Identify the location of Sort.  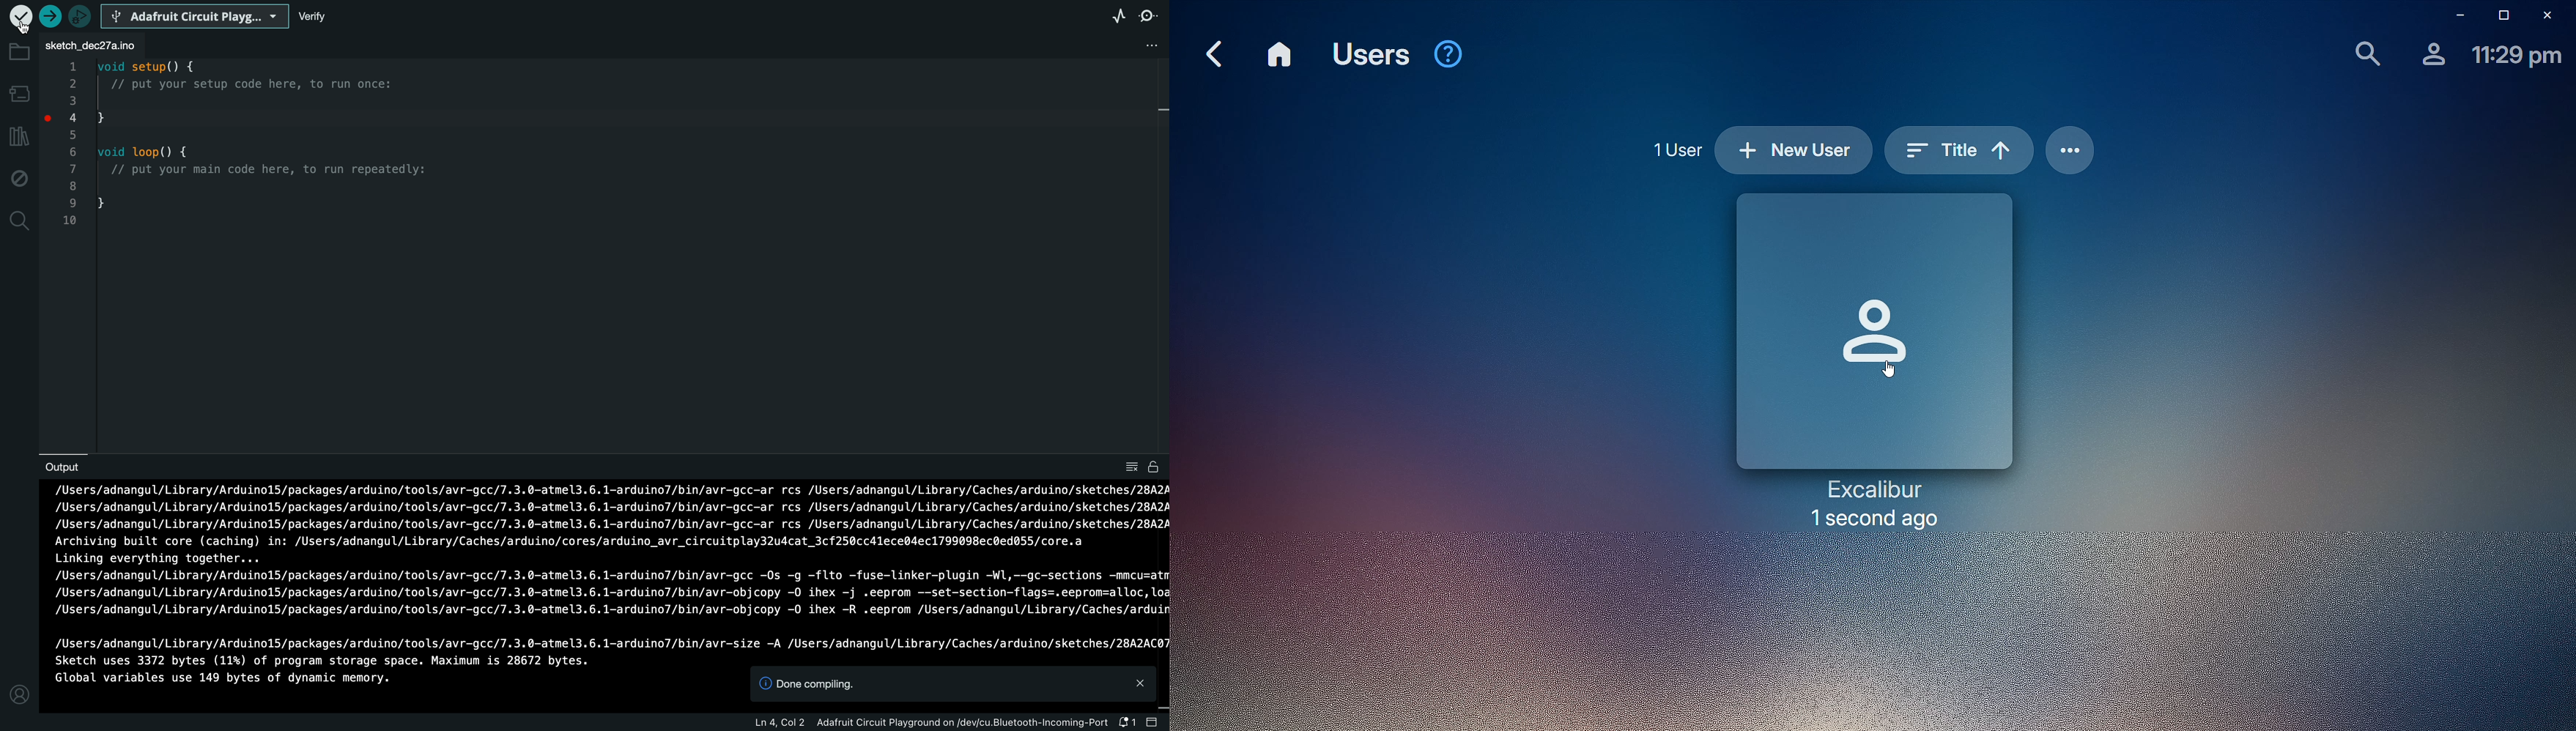
(1959, 151).